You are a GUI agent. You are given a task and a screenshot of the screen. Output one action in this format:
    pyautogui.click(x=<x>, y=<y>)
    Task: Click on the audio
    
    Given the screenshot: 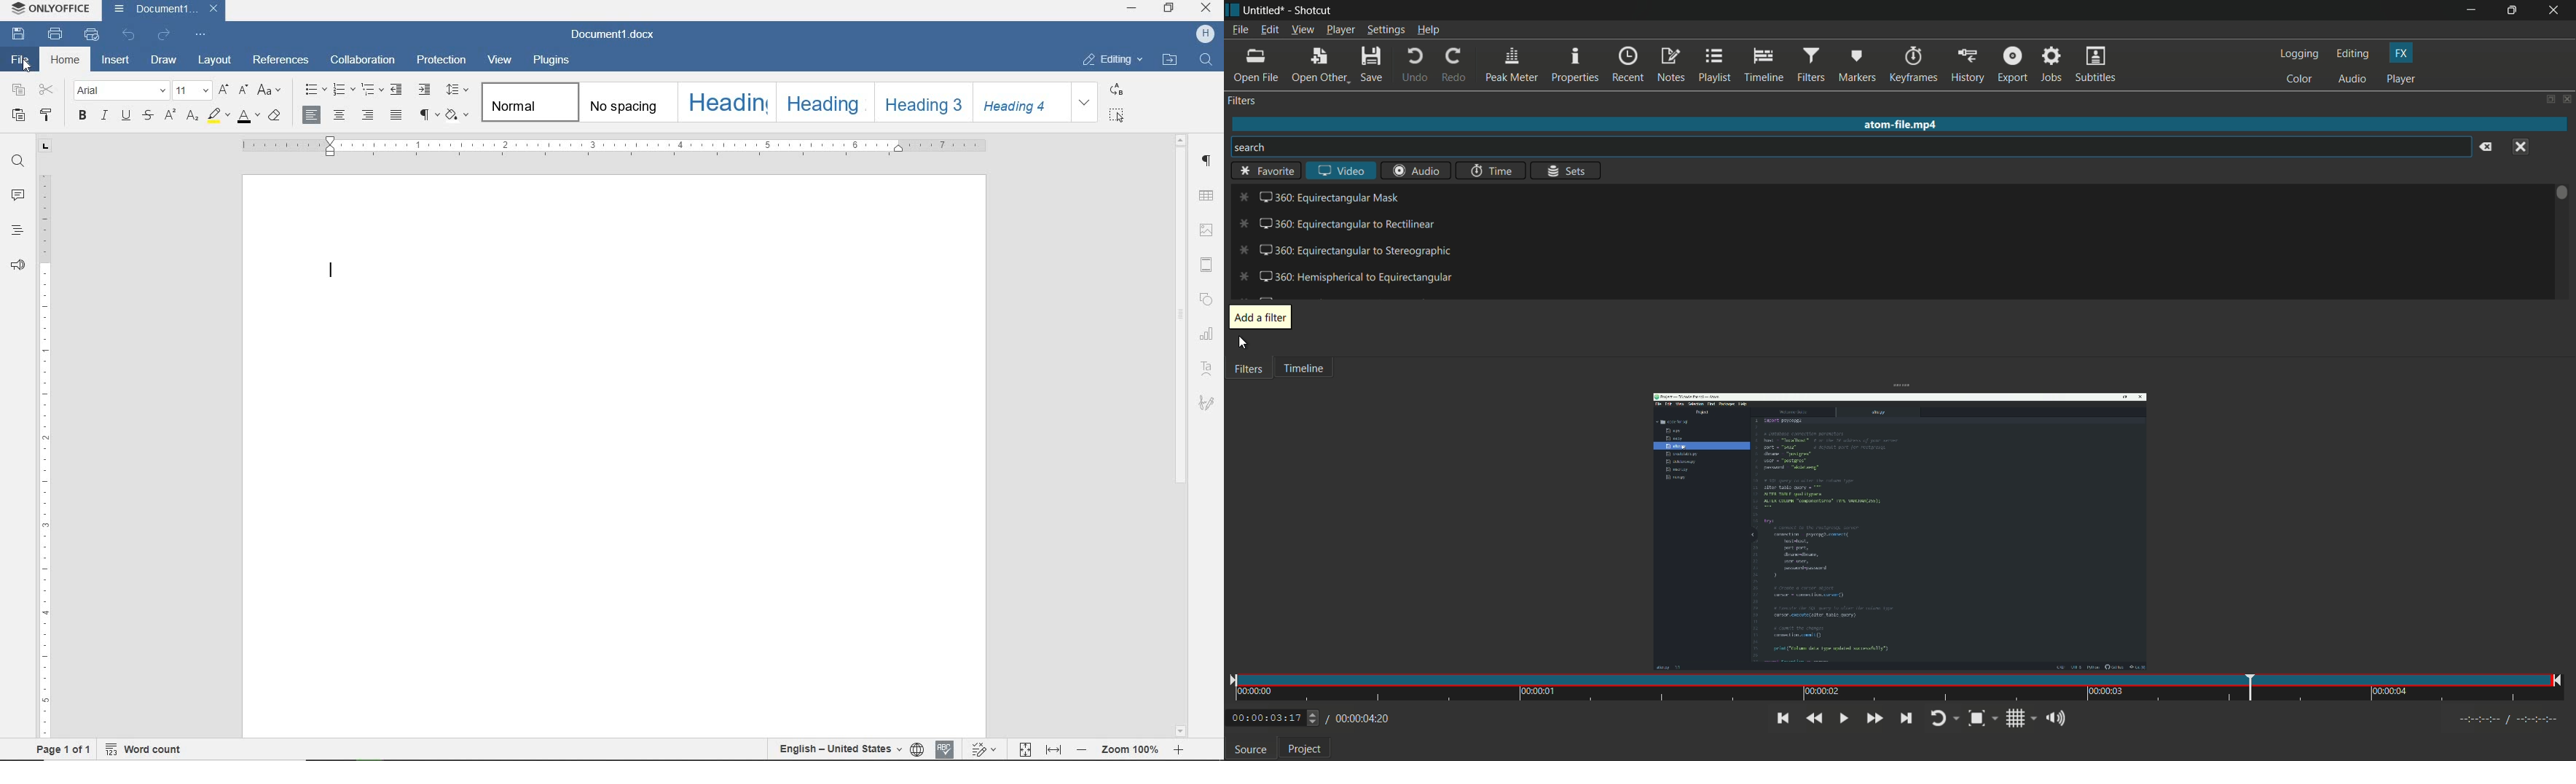 What is the action you would take?
    pyautogui.click(x=2353, y=80)
    